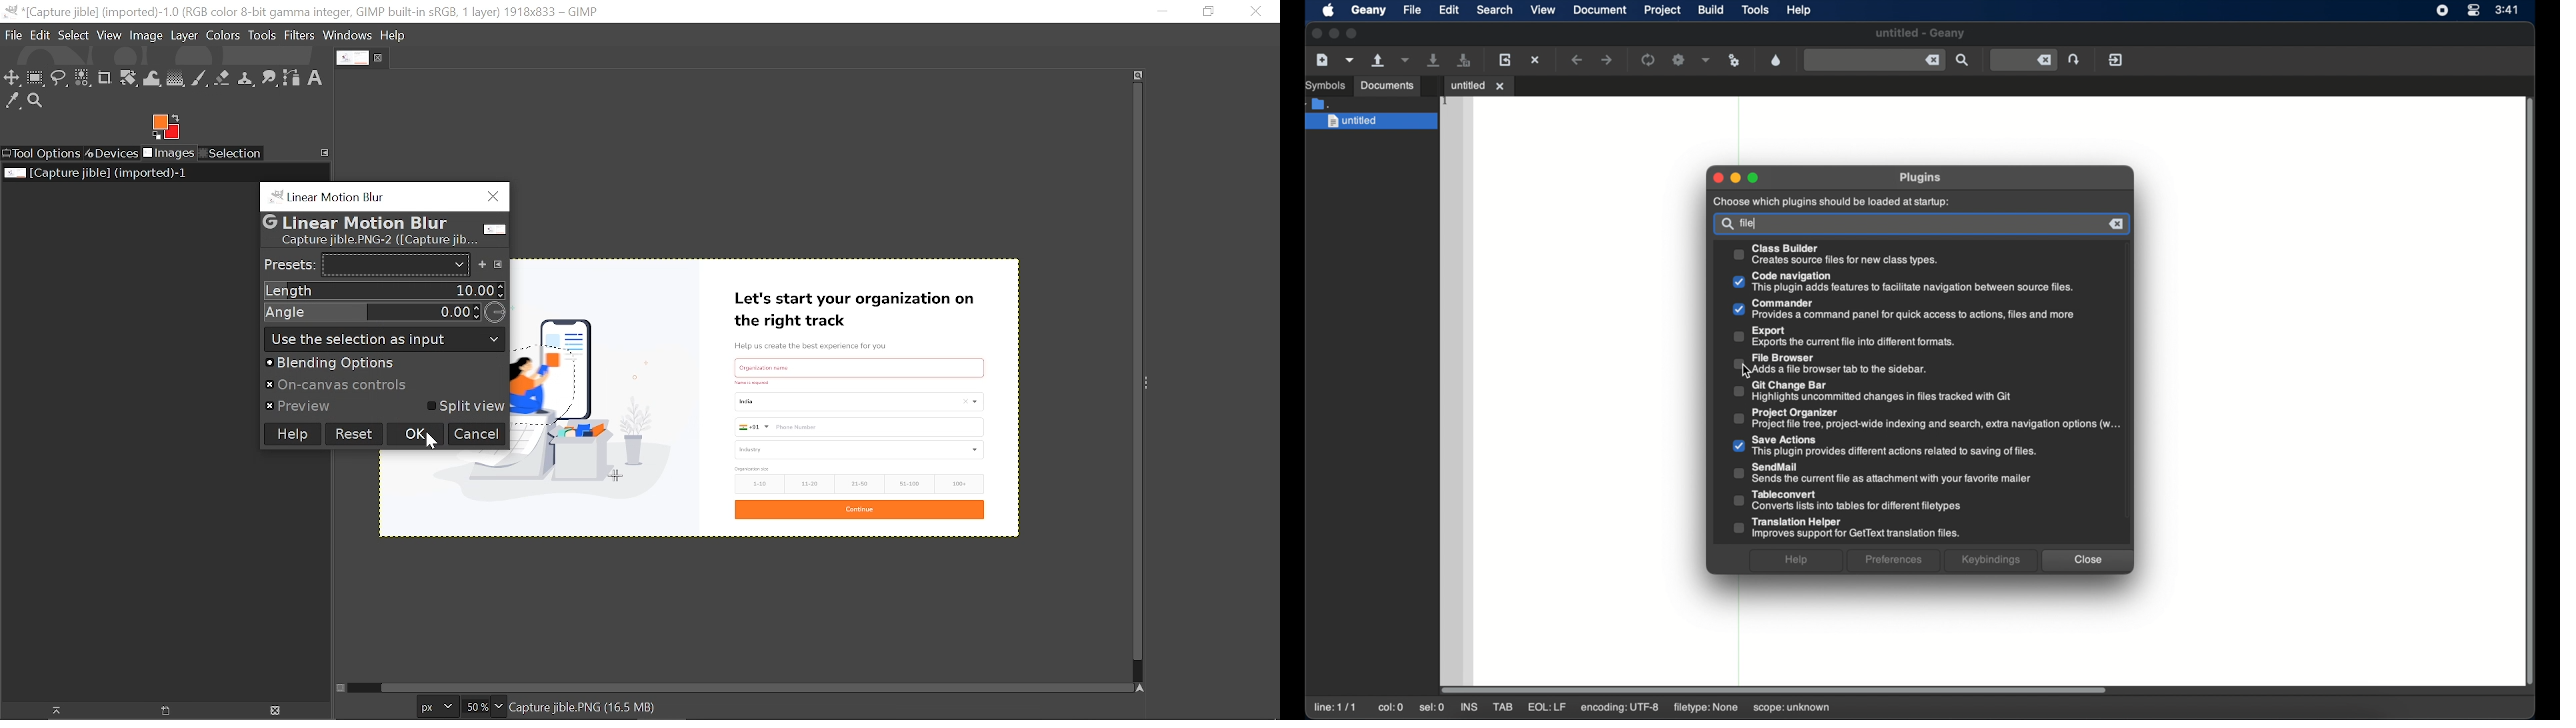  Describe the element at coordinates (339, 688) in the screenshot. I see `Toggle quick mask on/off` at that location.